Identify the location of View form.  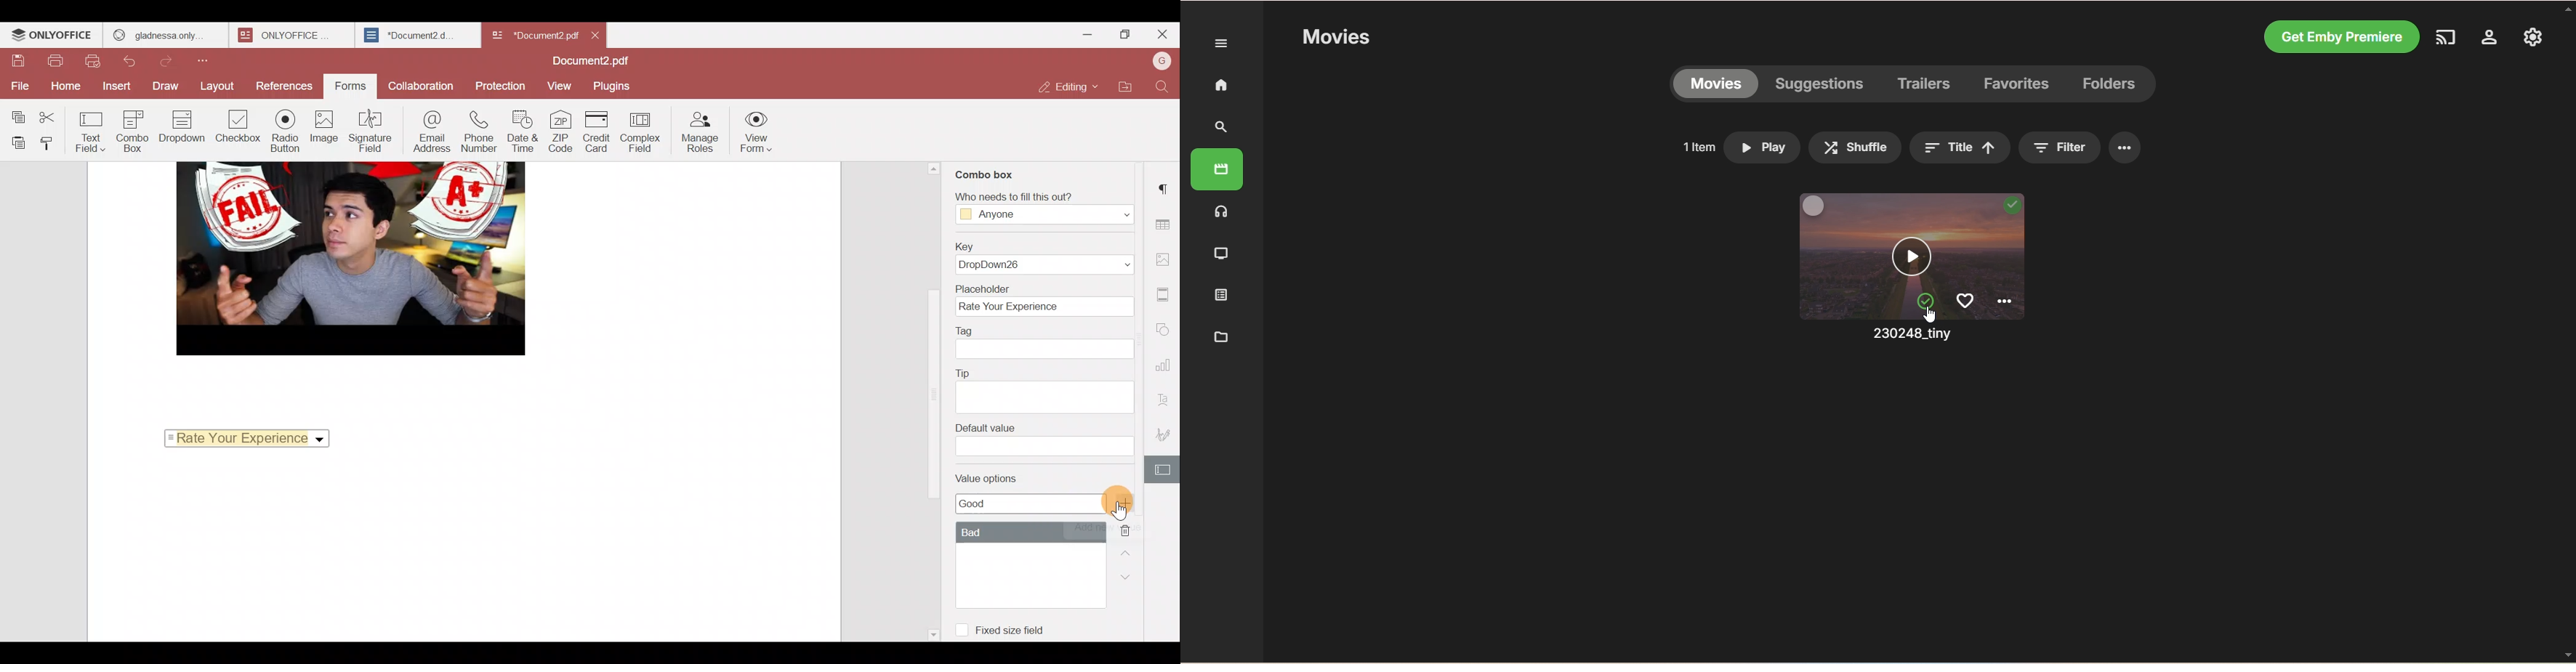
(758, 129).